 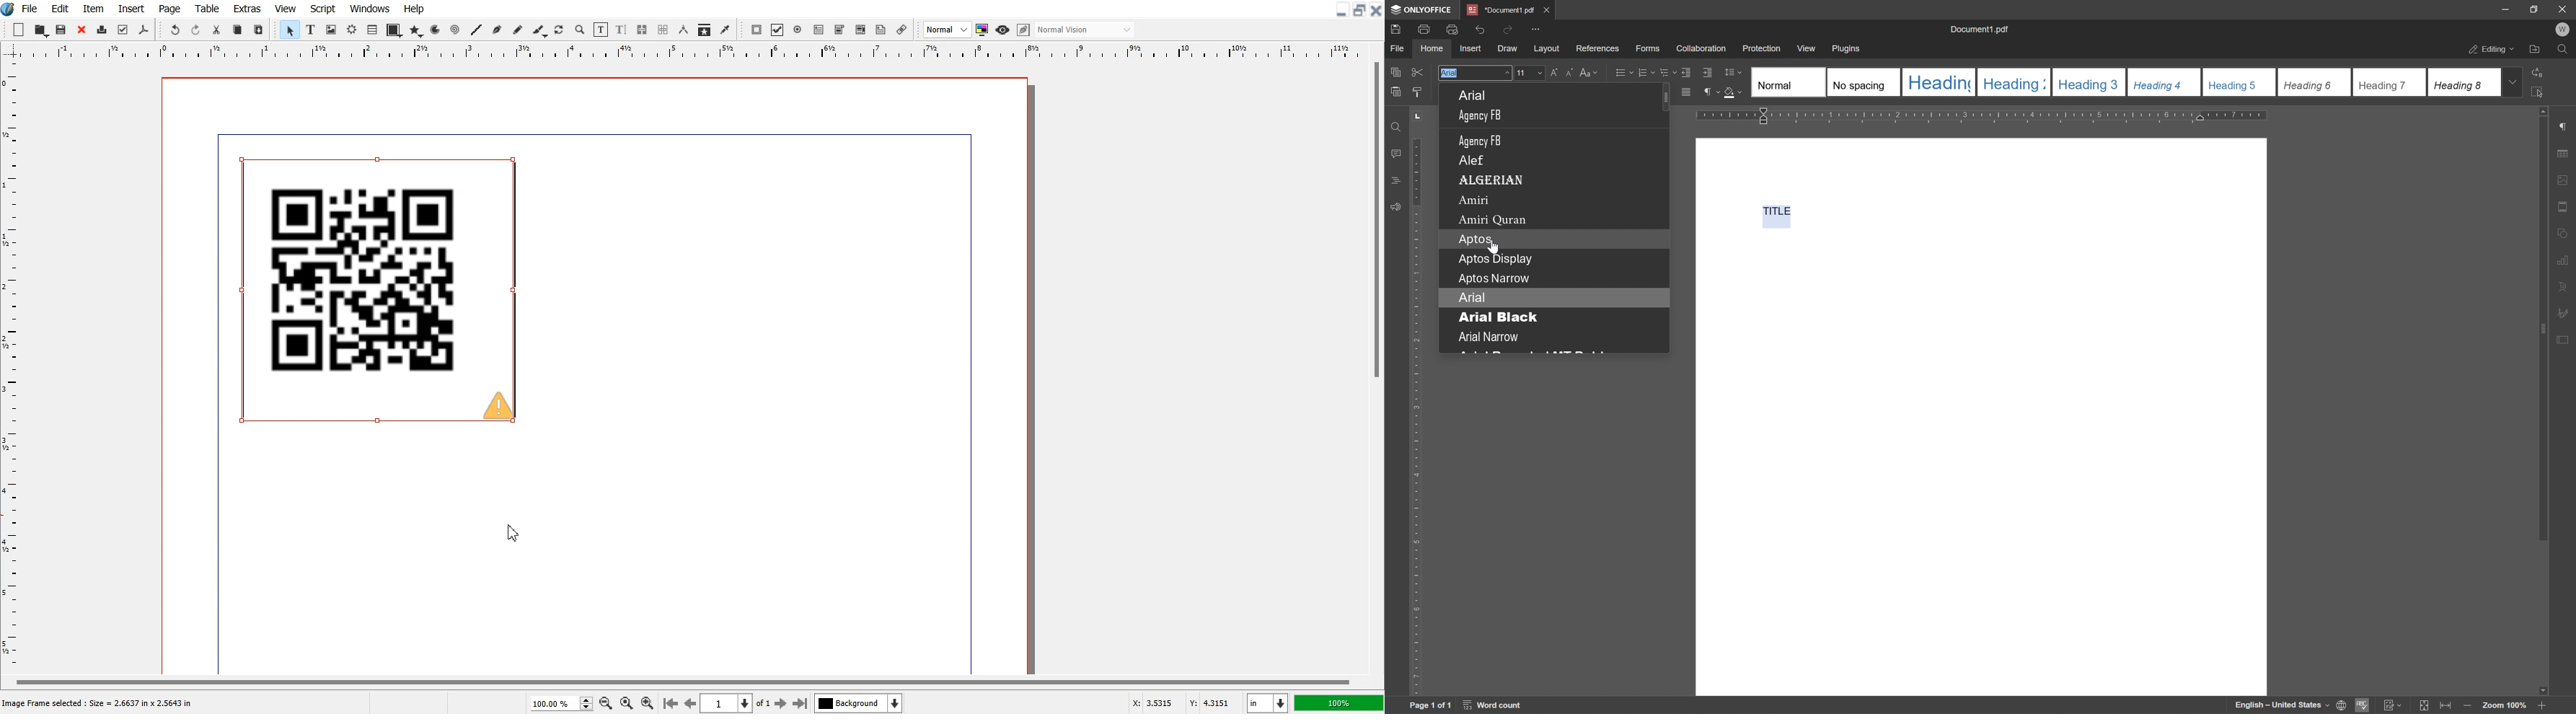 I want to click on Amiri Quran, so click(x=1496, y=221).